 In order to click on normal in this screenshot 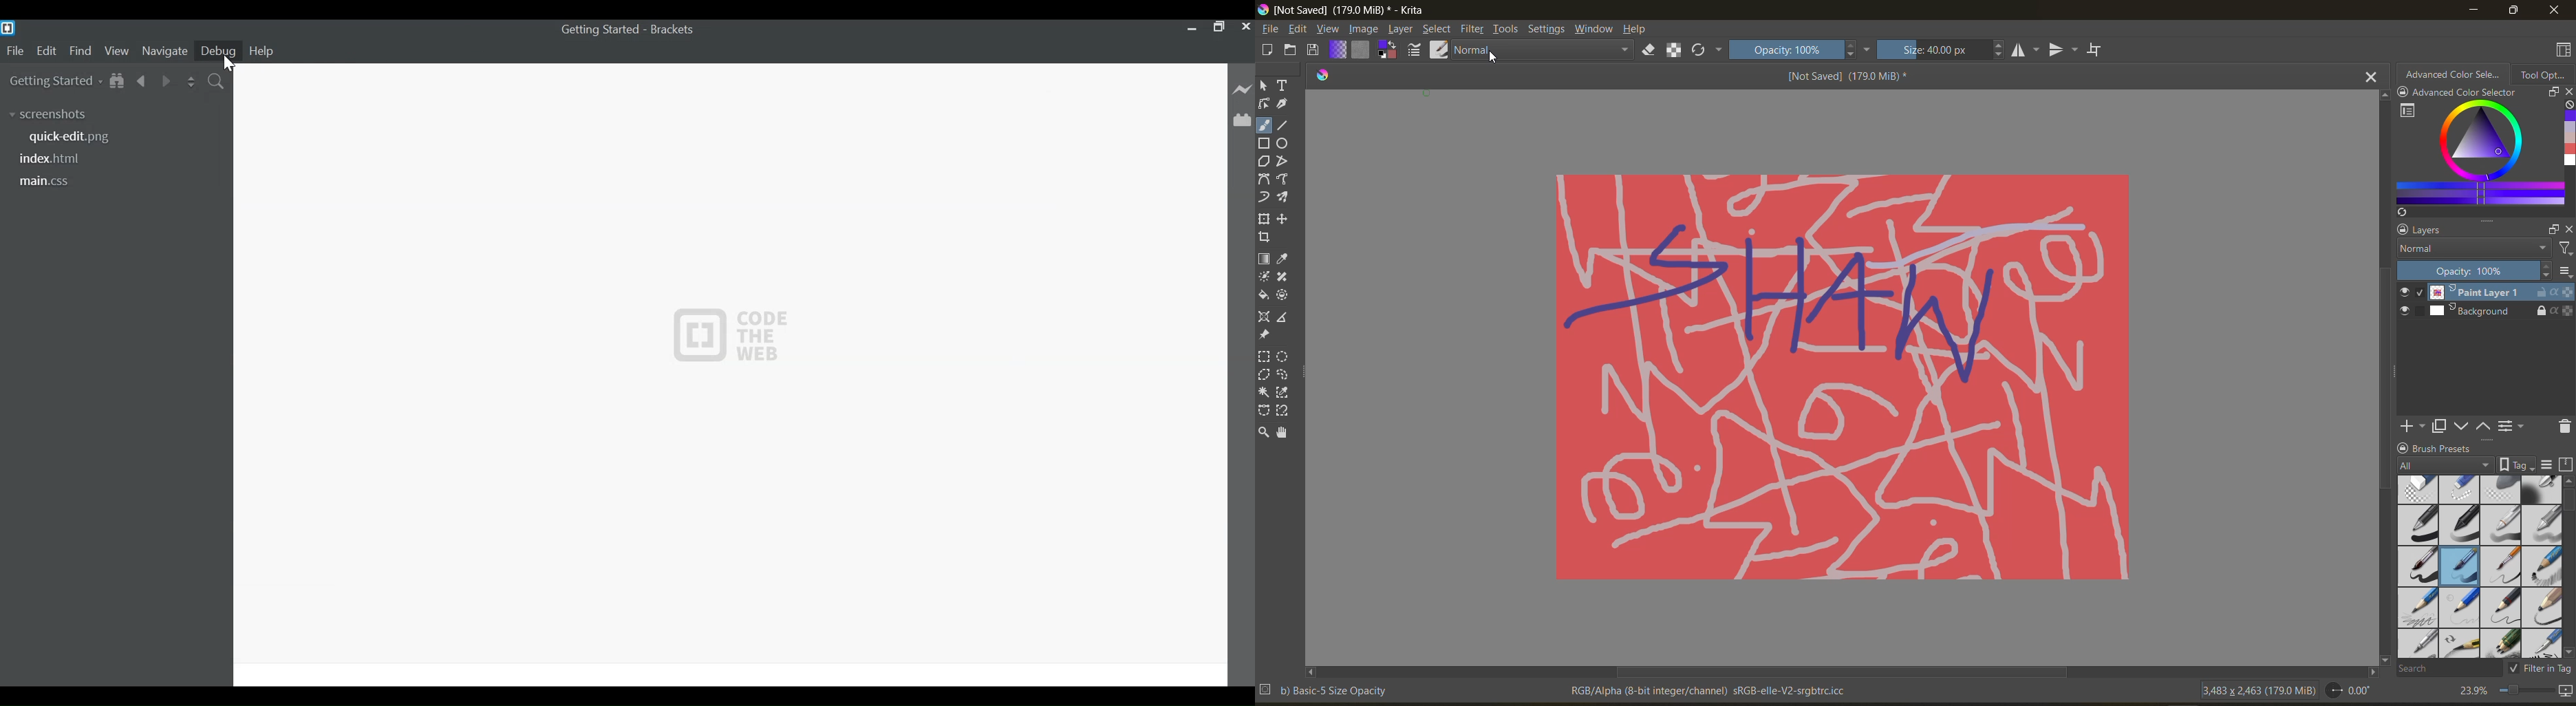, I will do `click(2471, 250)`.